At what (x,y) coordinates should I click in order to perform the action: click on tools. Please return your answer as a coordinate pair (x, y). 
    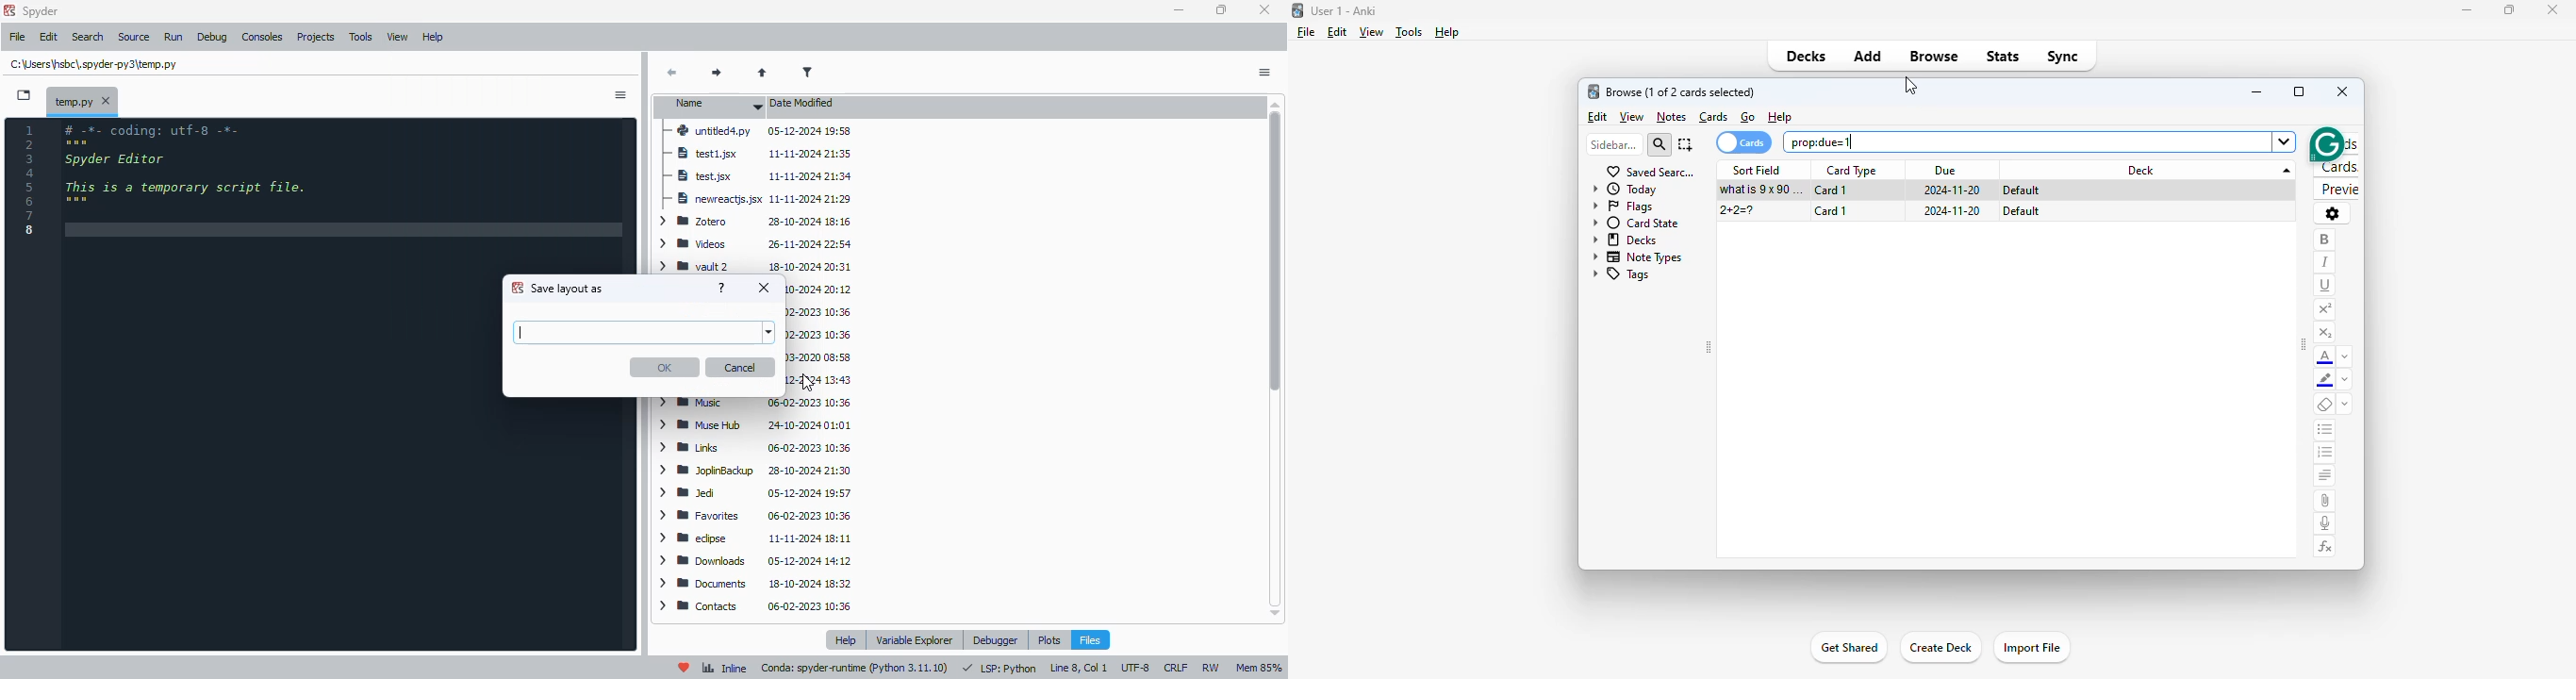
    Looking at the image, I should click on (1409, 31).